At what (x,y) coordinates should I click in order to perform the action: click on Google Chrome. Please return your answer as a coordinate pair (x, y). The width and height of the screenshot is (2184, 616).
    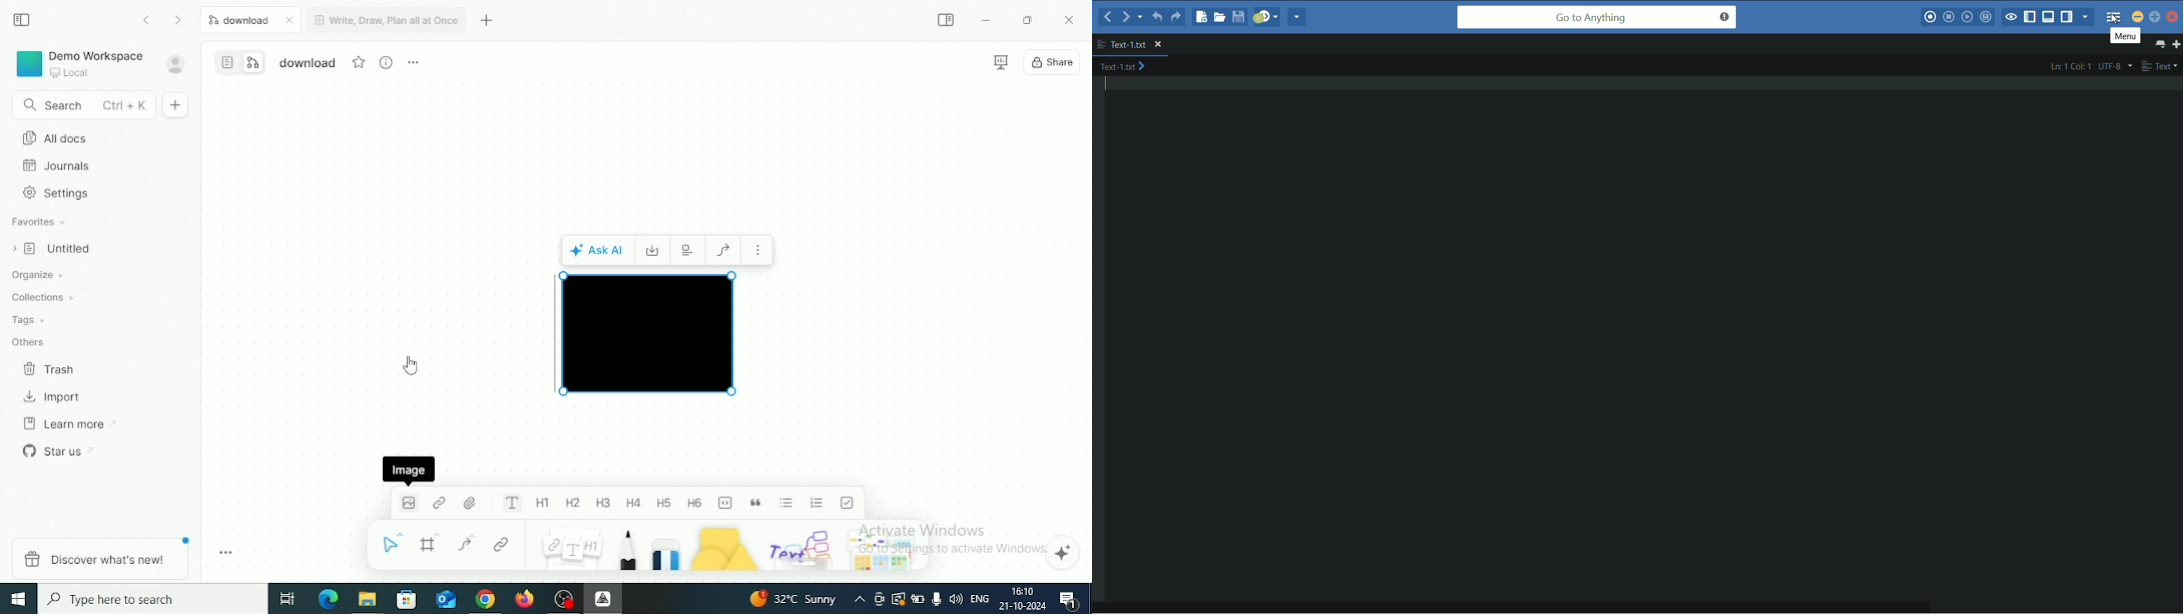
    Looking at the image, I should click on (485, 599).